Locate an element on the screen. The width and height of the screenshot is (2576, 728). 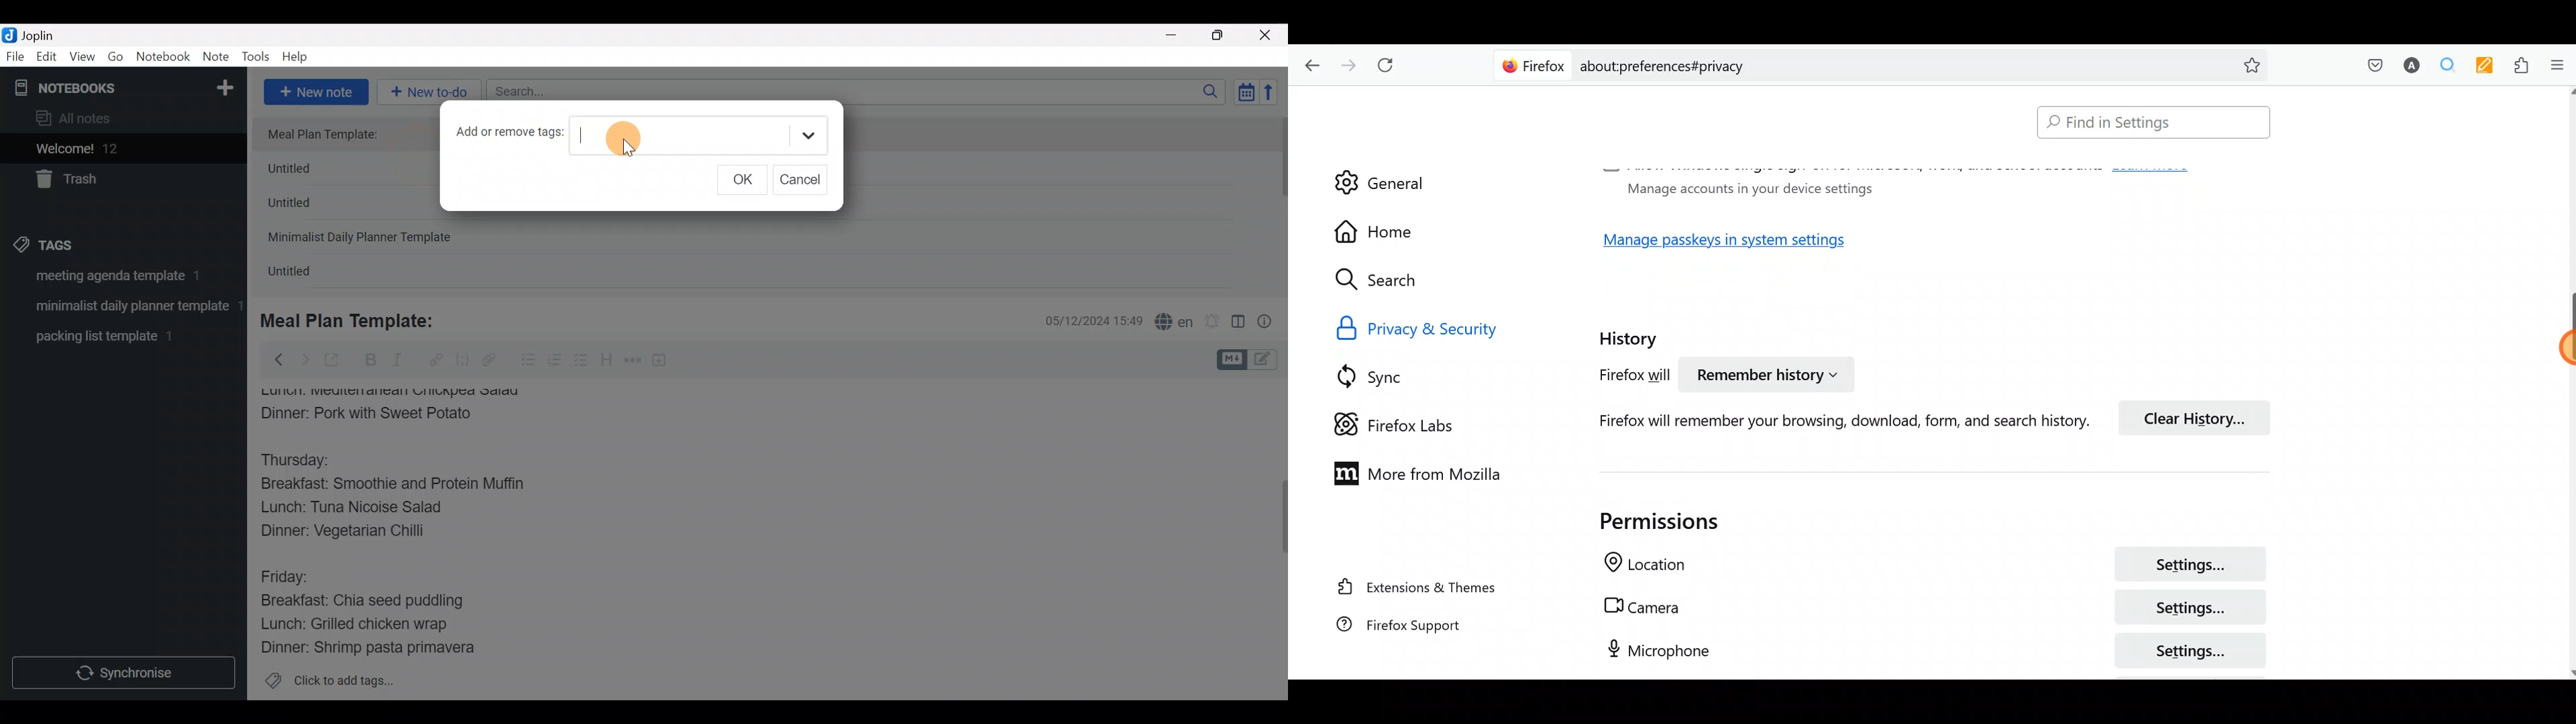
Horizontal rule is located at coordinates (633, 361).